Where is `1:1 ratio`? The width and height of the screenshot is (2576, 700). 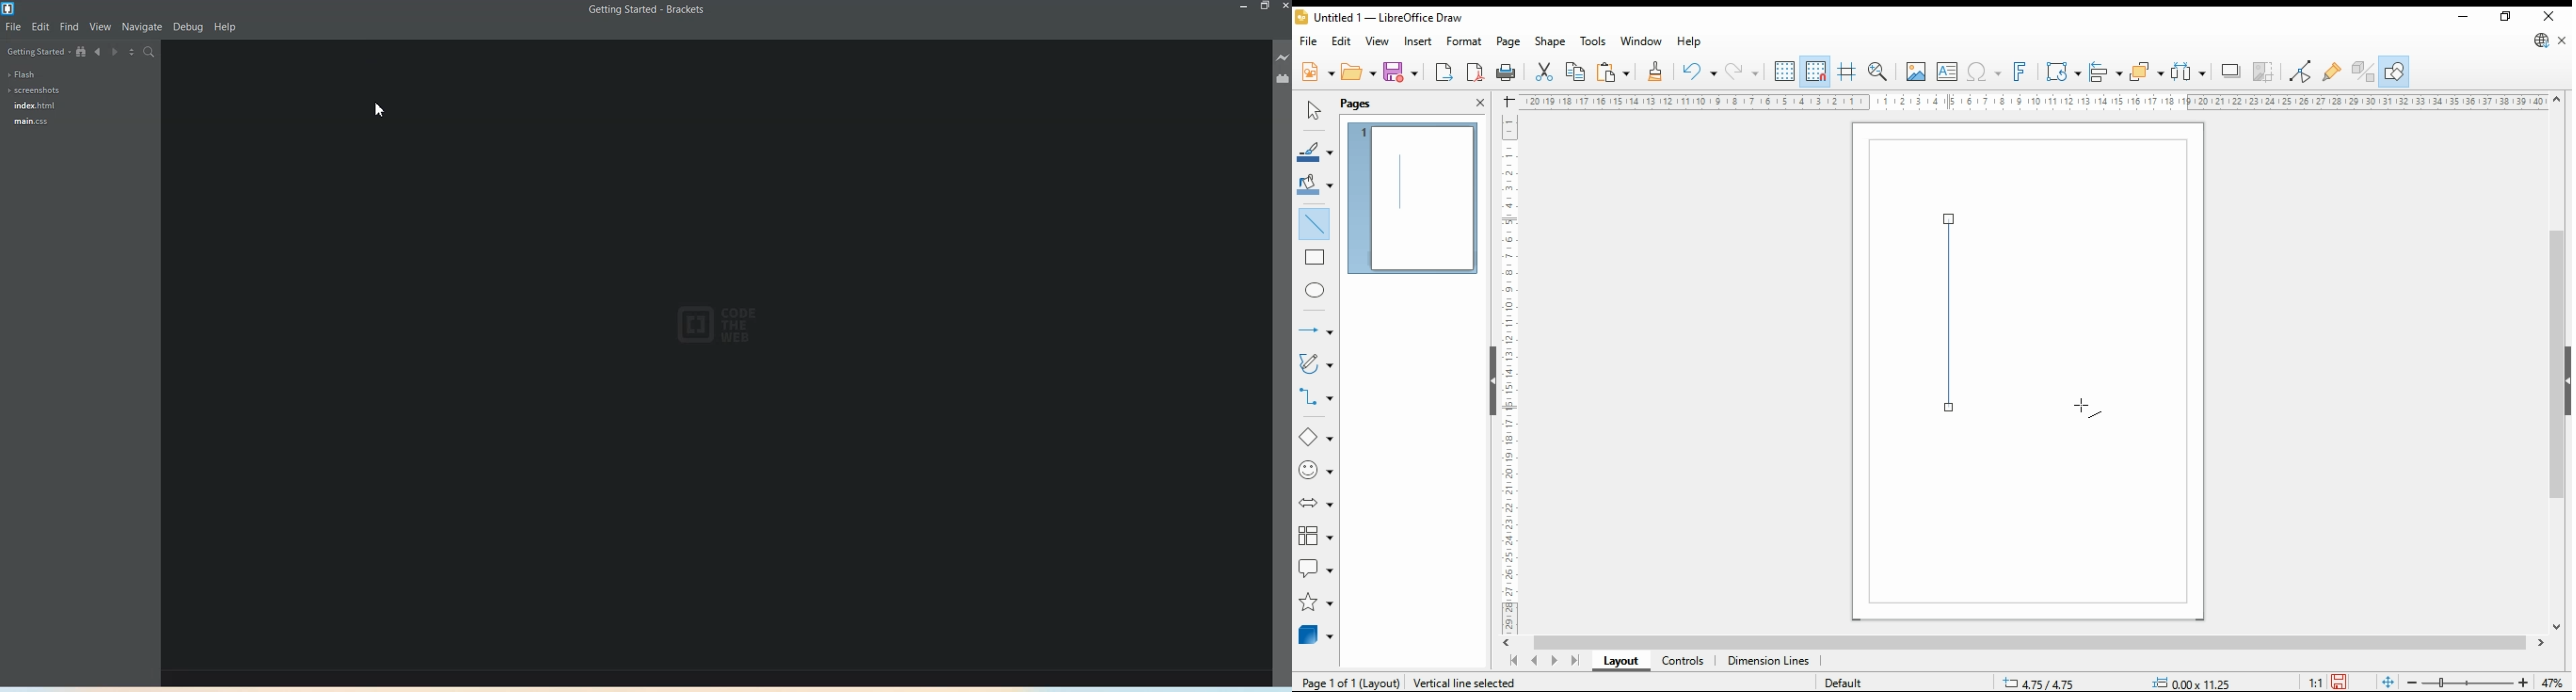
1:1 ratio is located at coordinates (2328, 680).